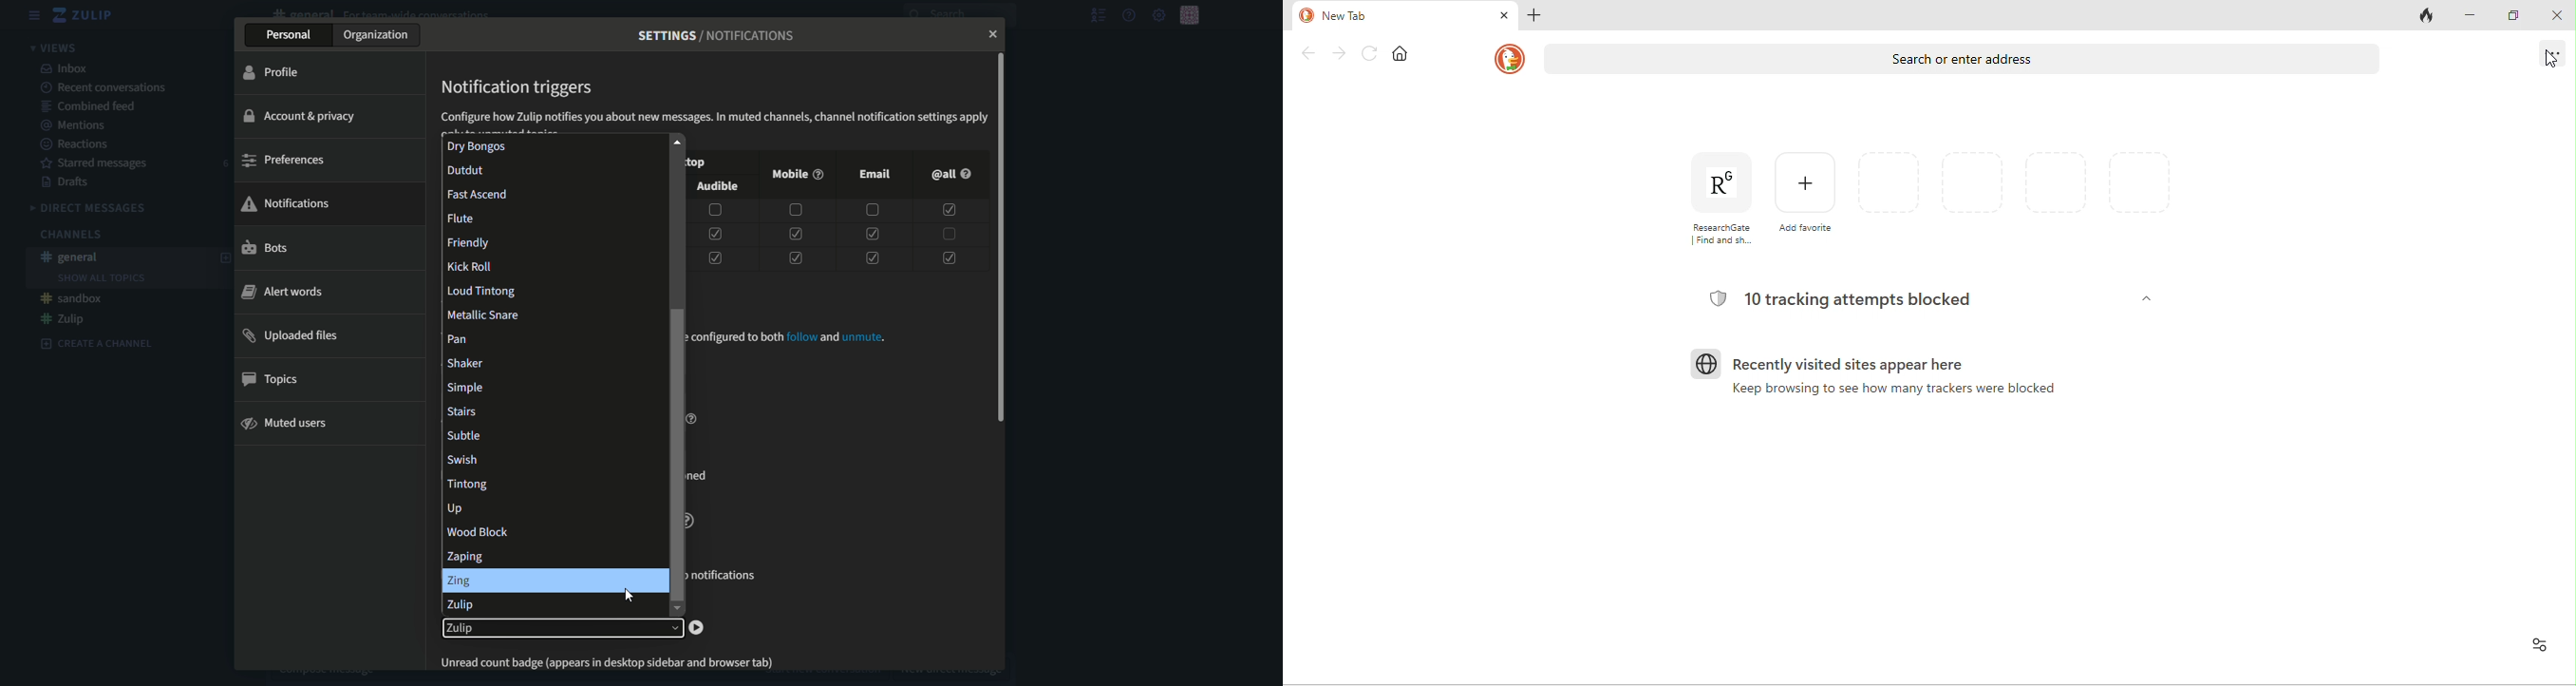 The width and height of the screenshot is (2576, 700). I want to click on checkbox, so click(795, 258).